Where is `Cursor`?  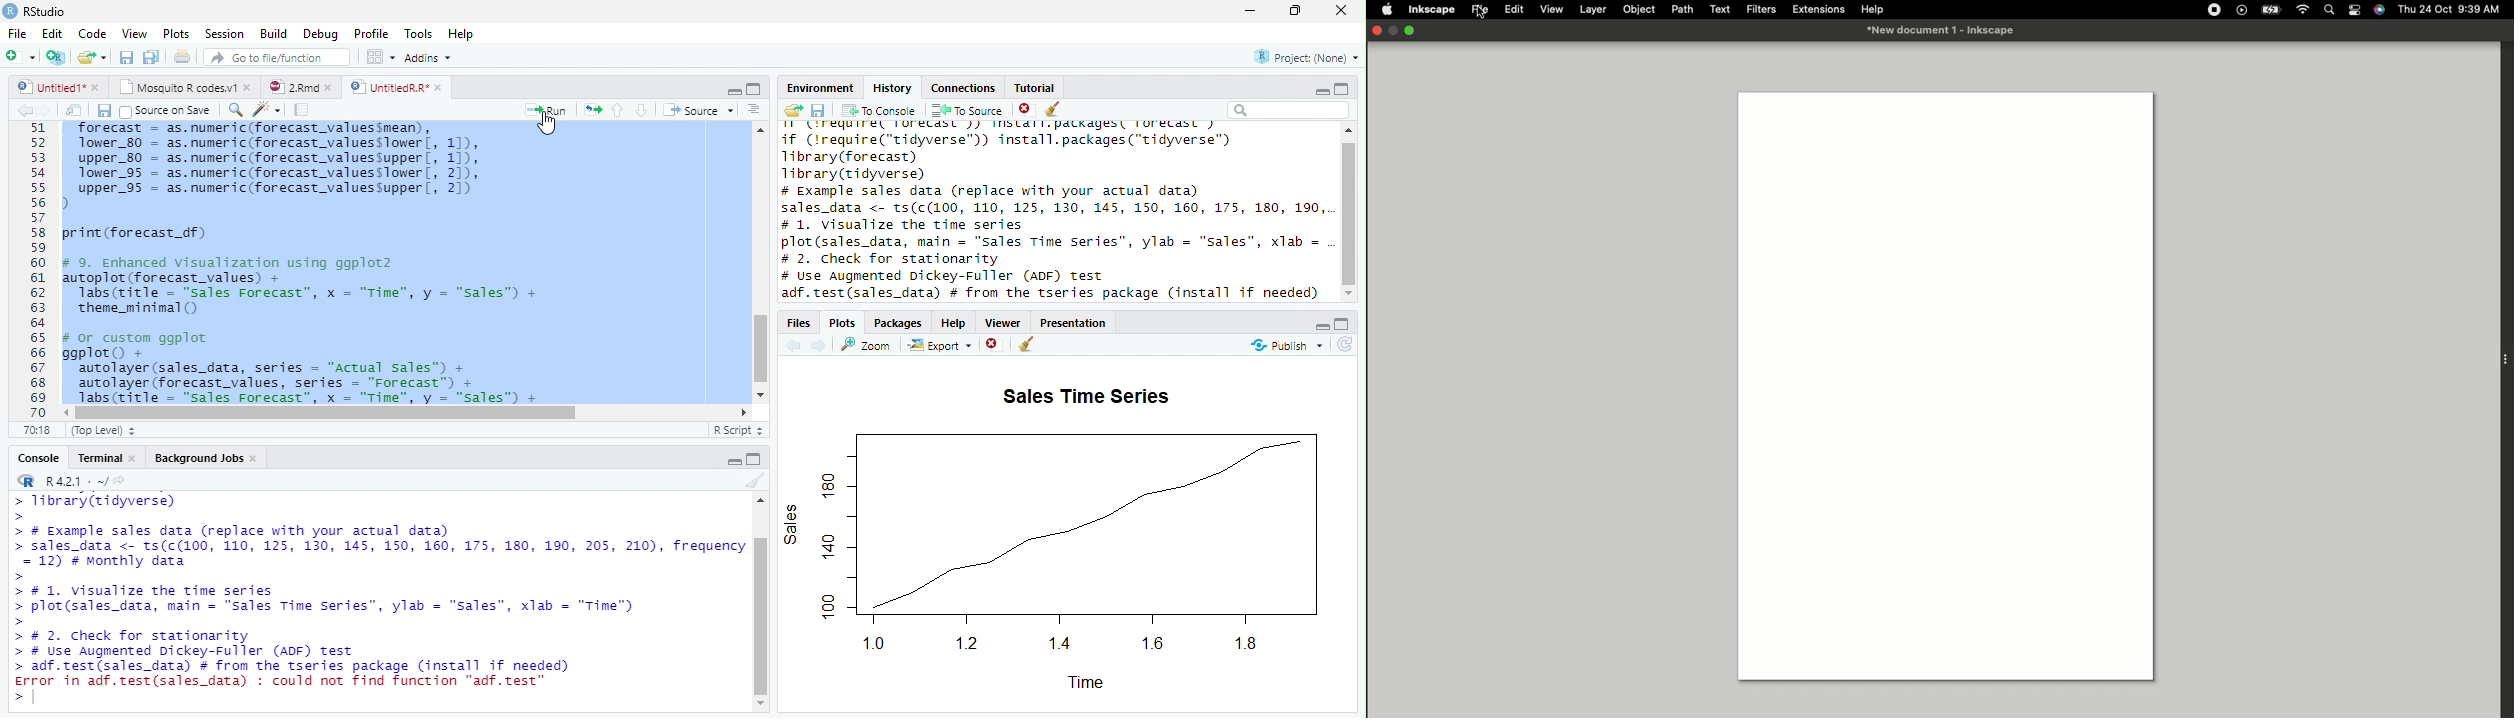 Cursor is located at coordinates (551, 127).